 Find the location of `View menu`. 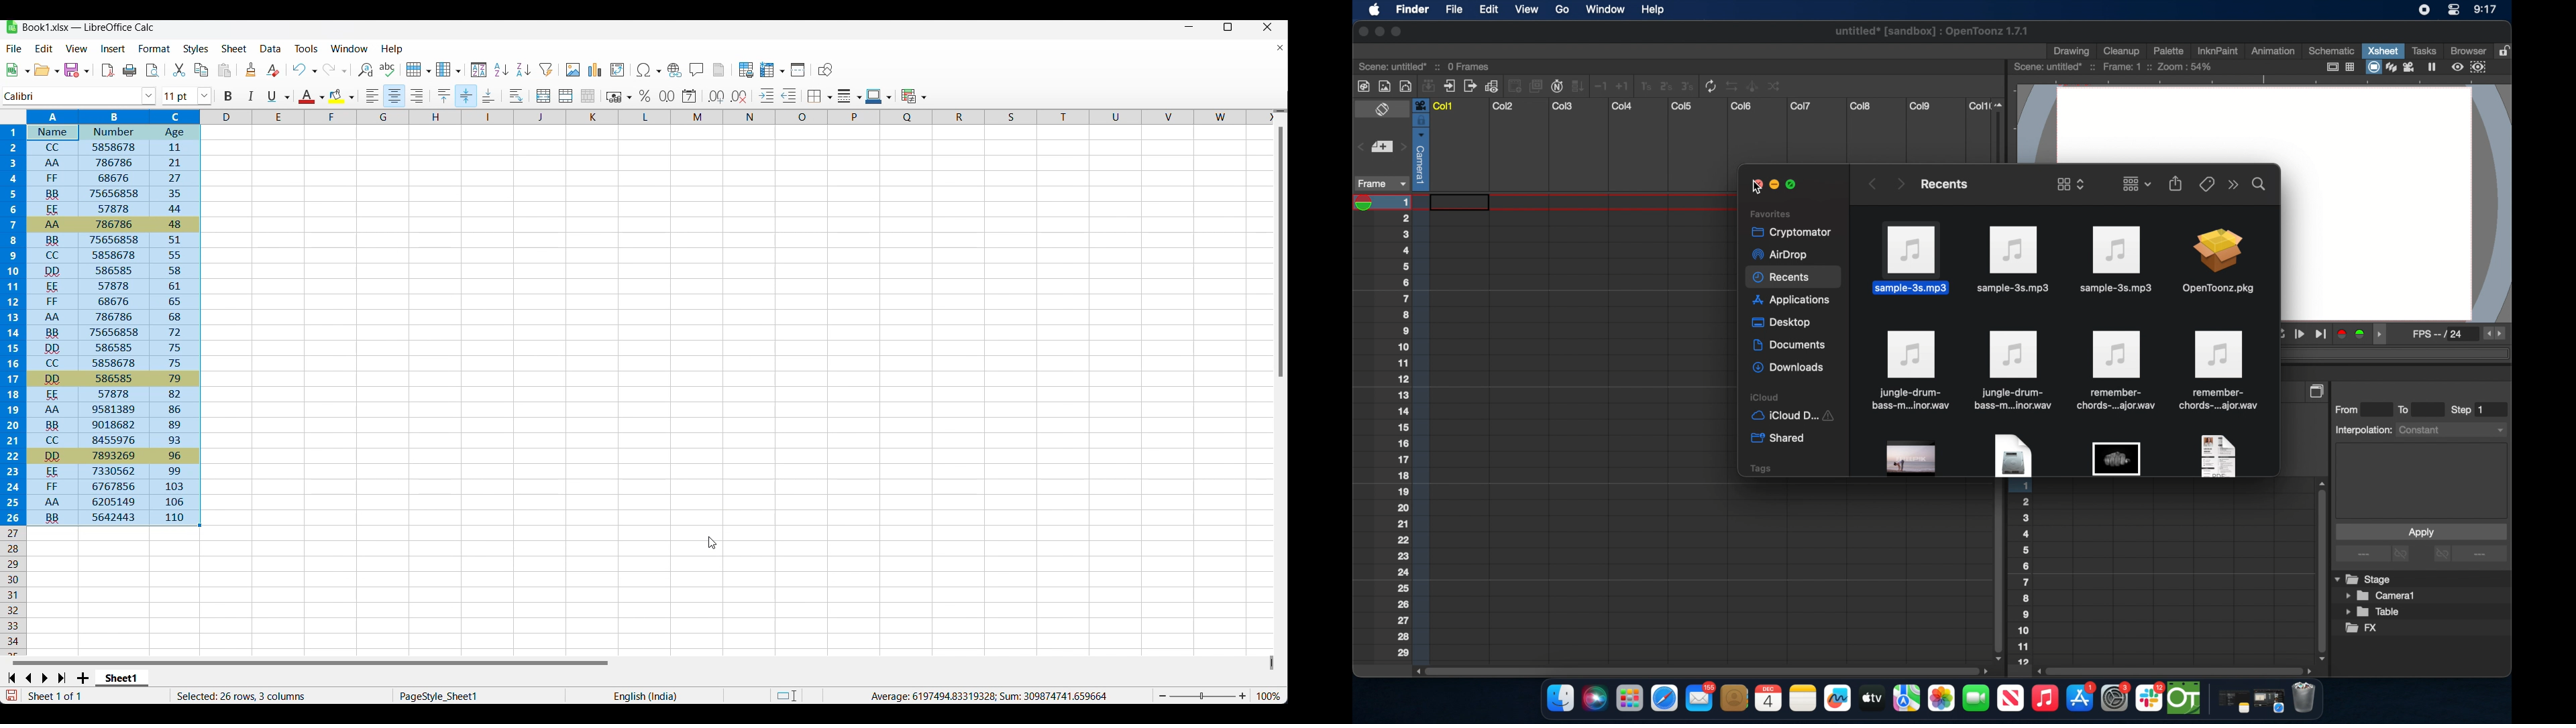

View menu is located at coordinates (76, 48).